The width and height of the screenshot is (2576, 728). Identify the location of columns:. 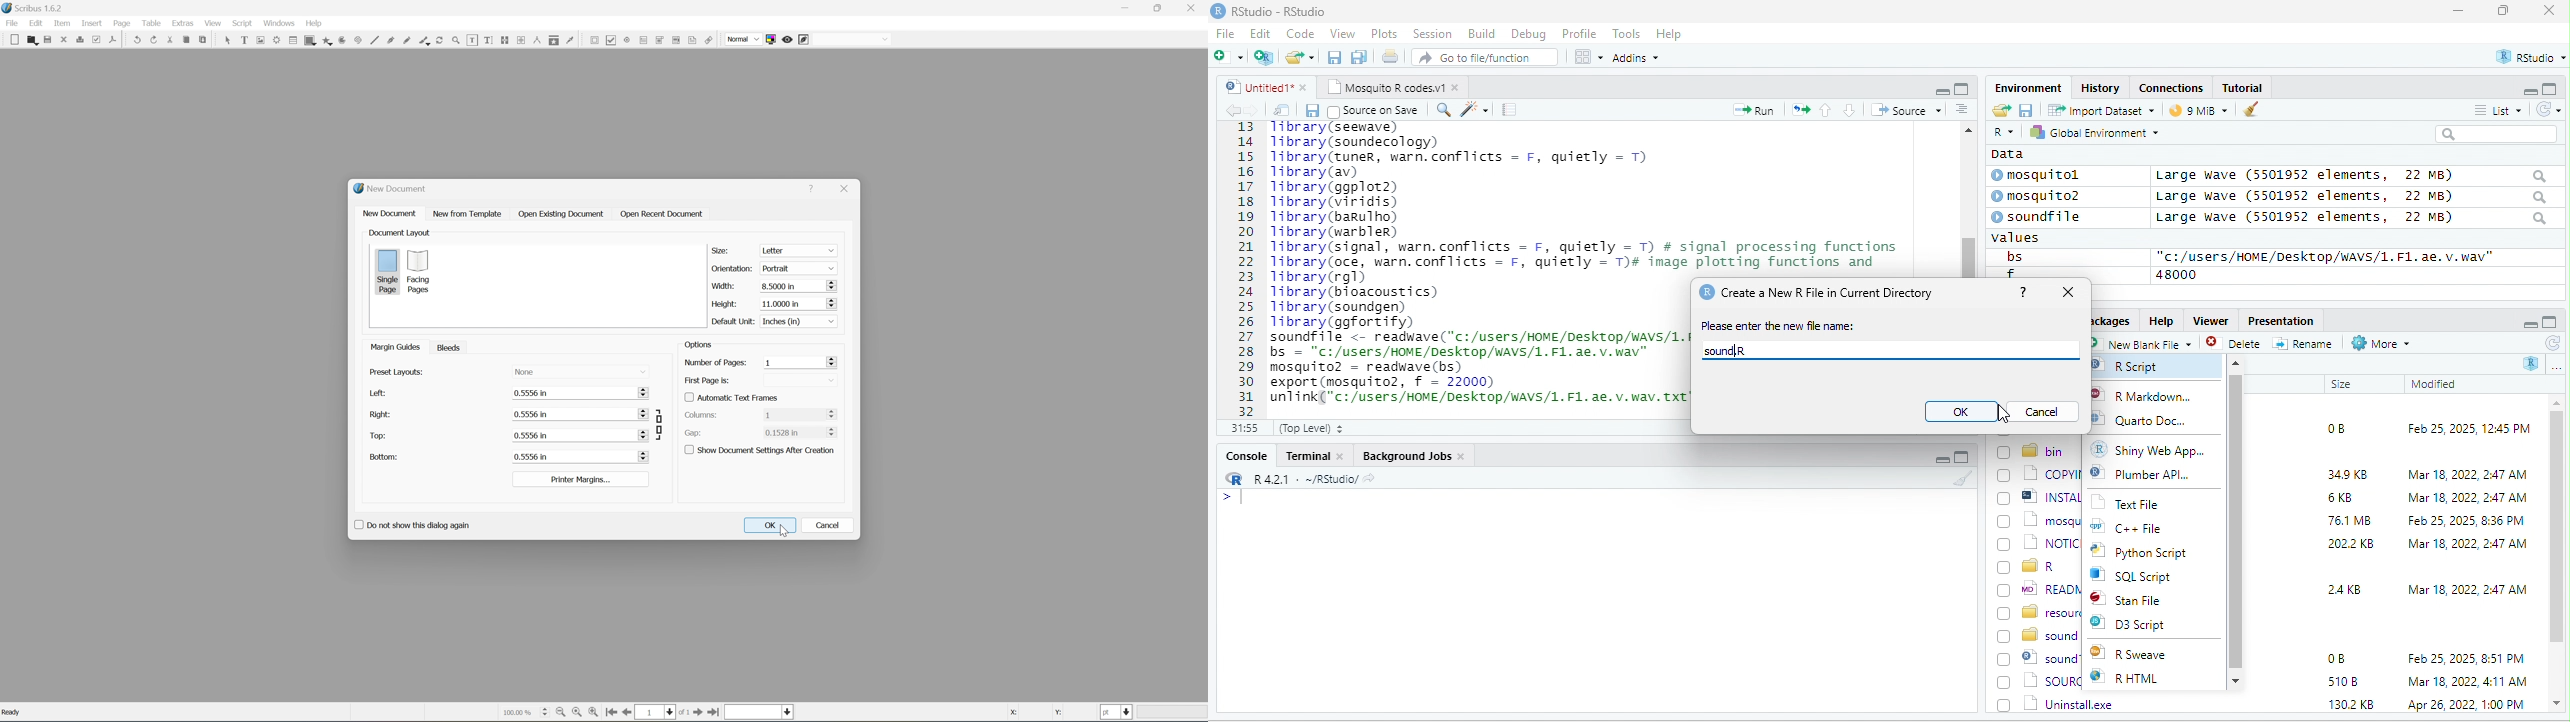
(702, 416).